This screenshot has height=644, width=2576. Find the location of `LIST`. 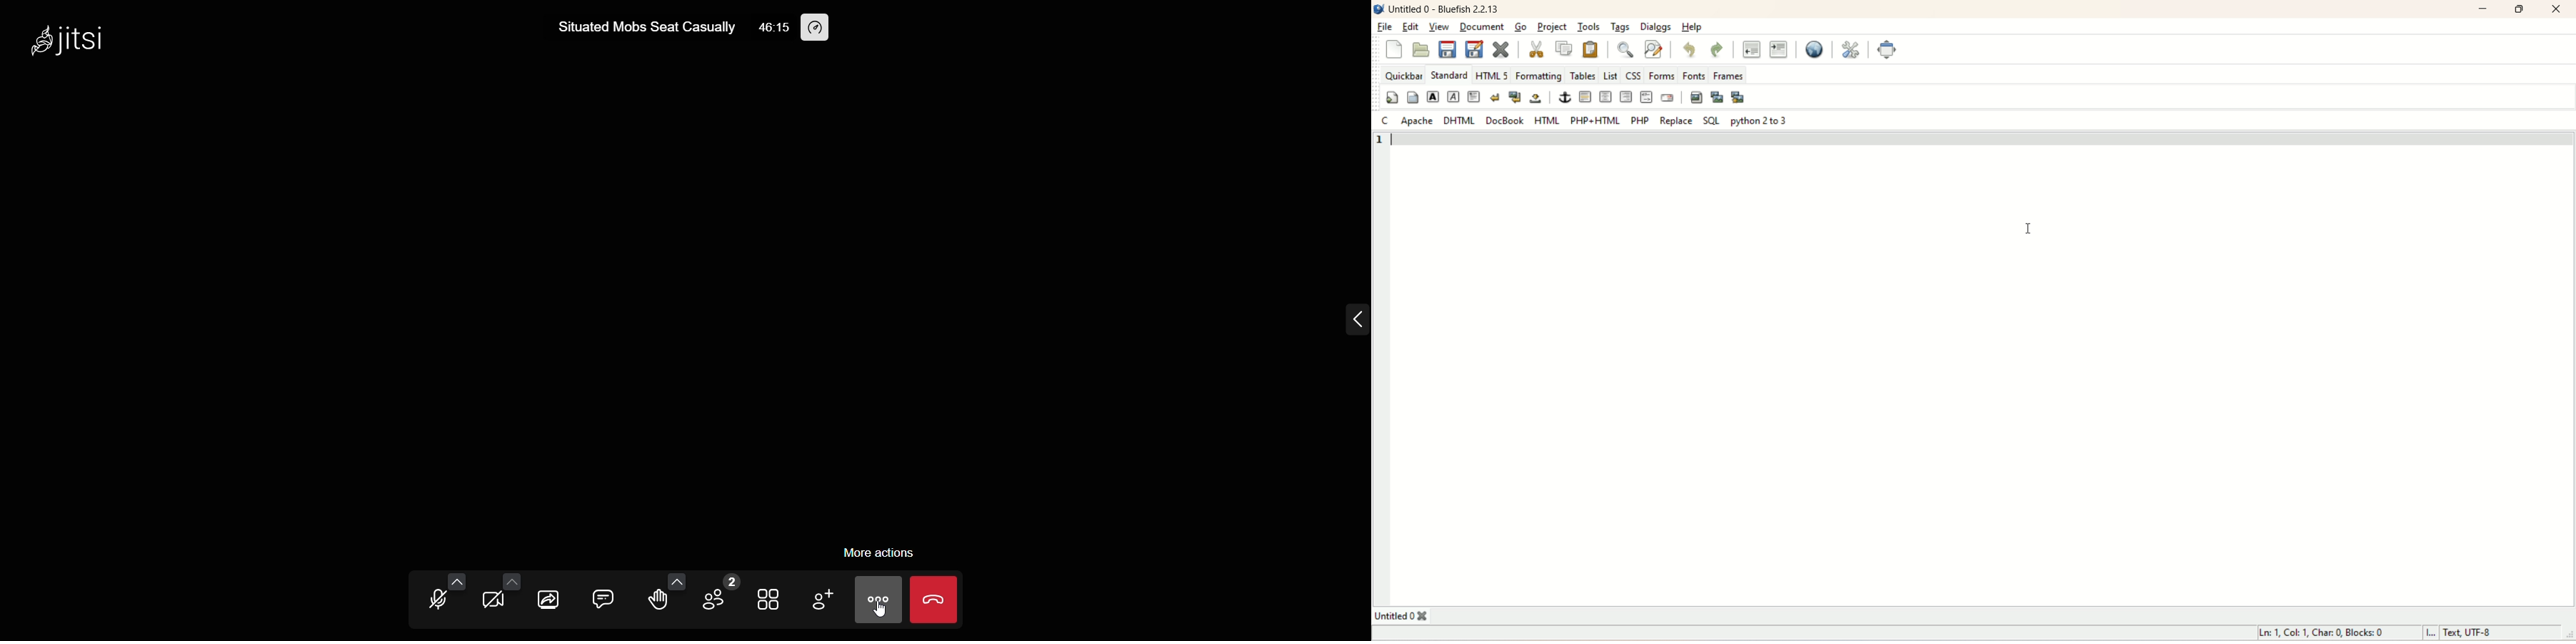

LIST is located at coordinates (1610, 74).